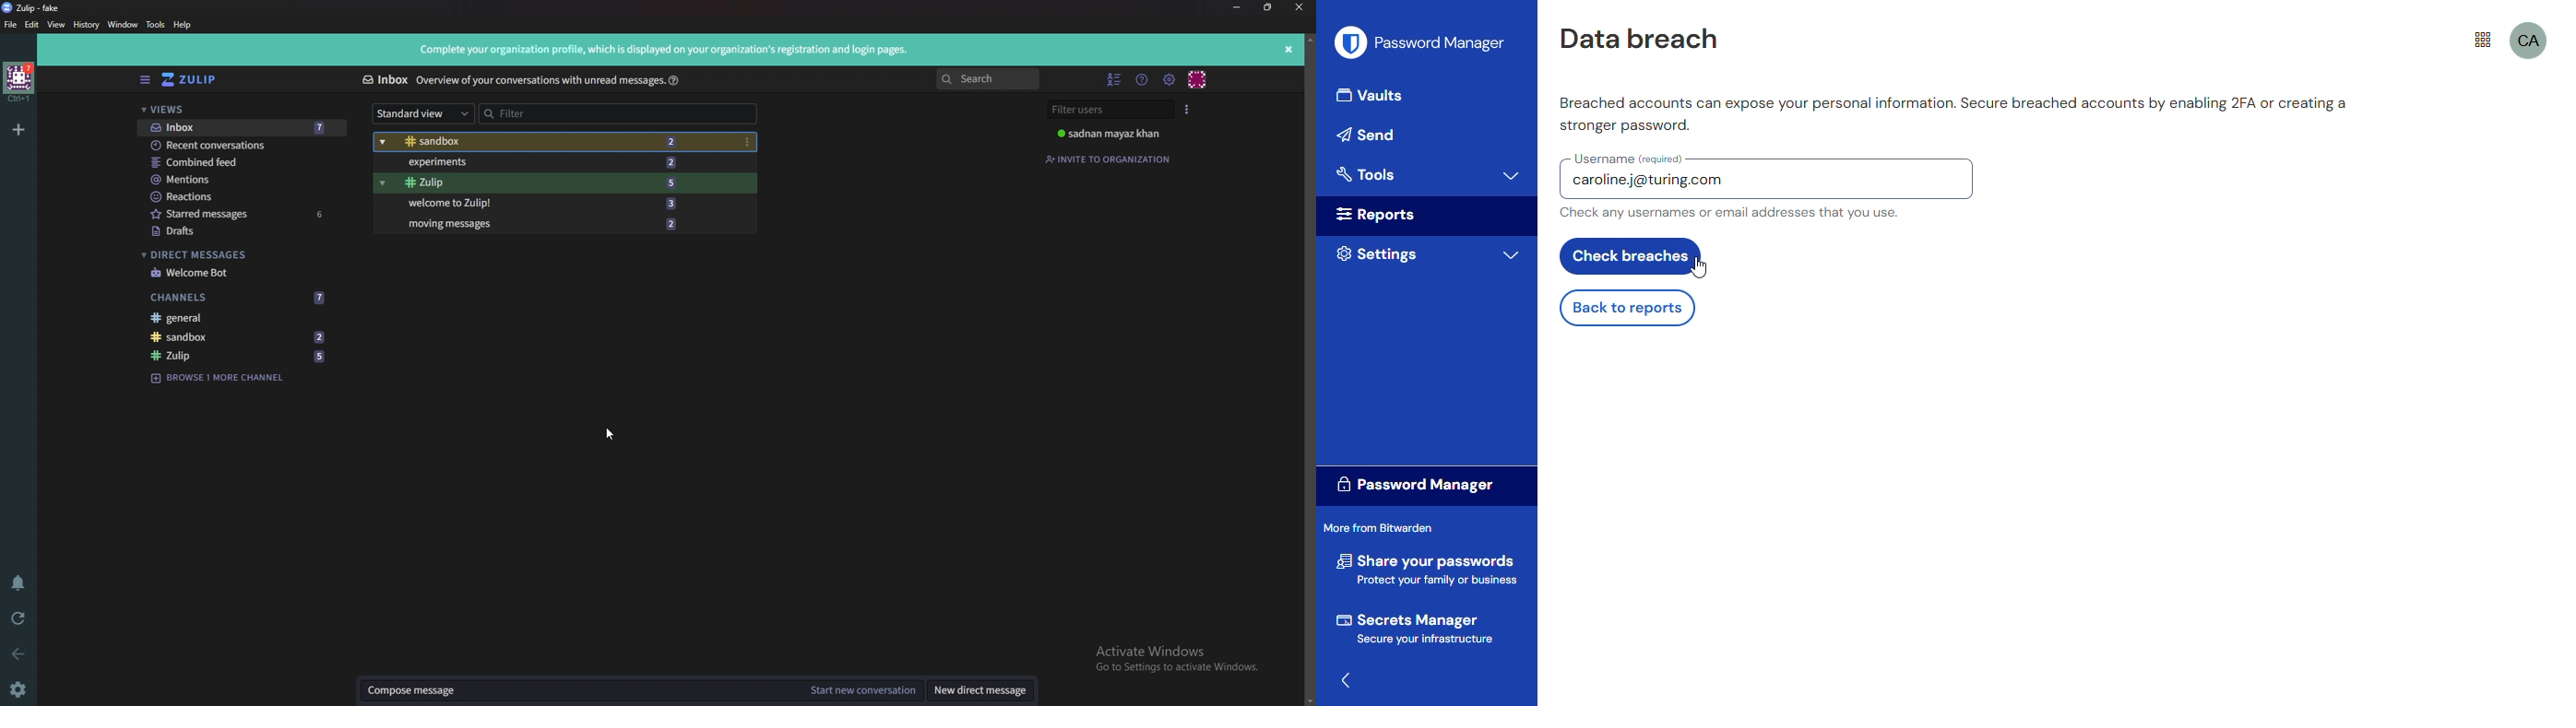 This screenshot has width=2576, height=728. I want to click on back, so click(19, 652).